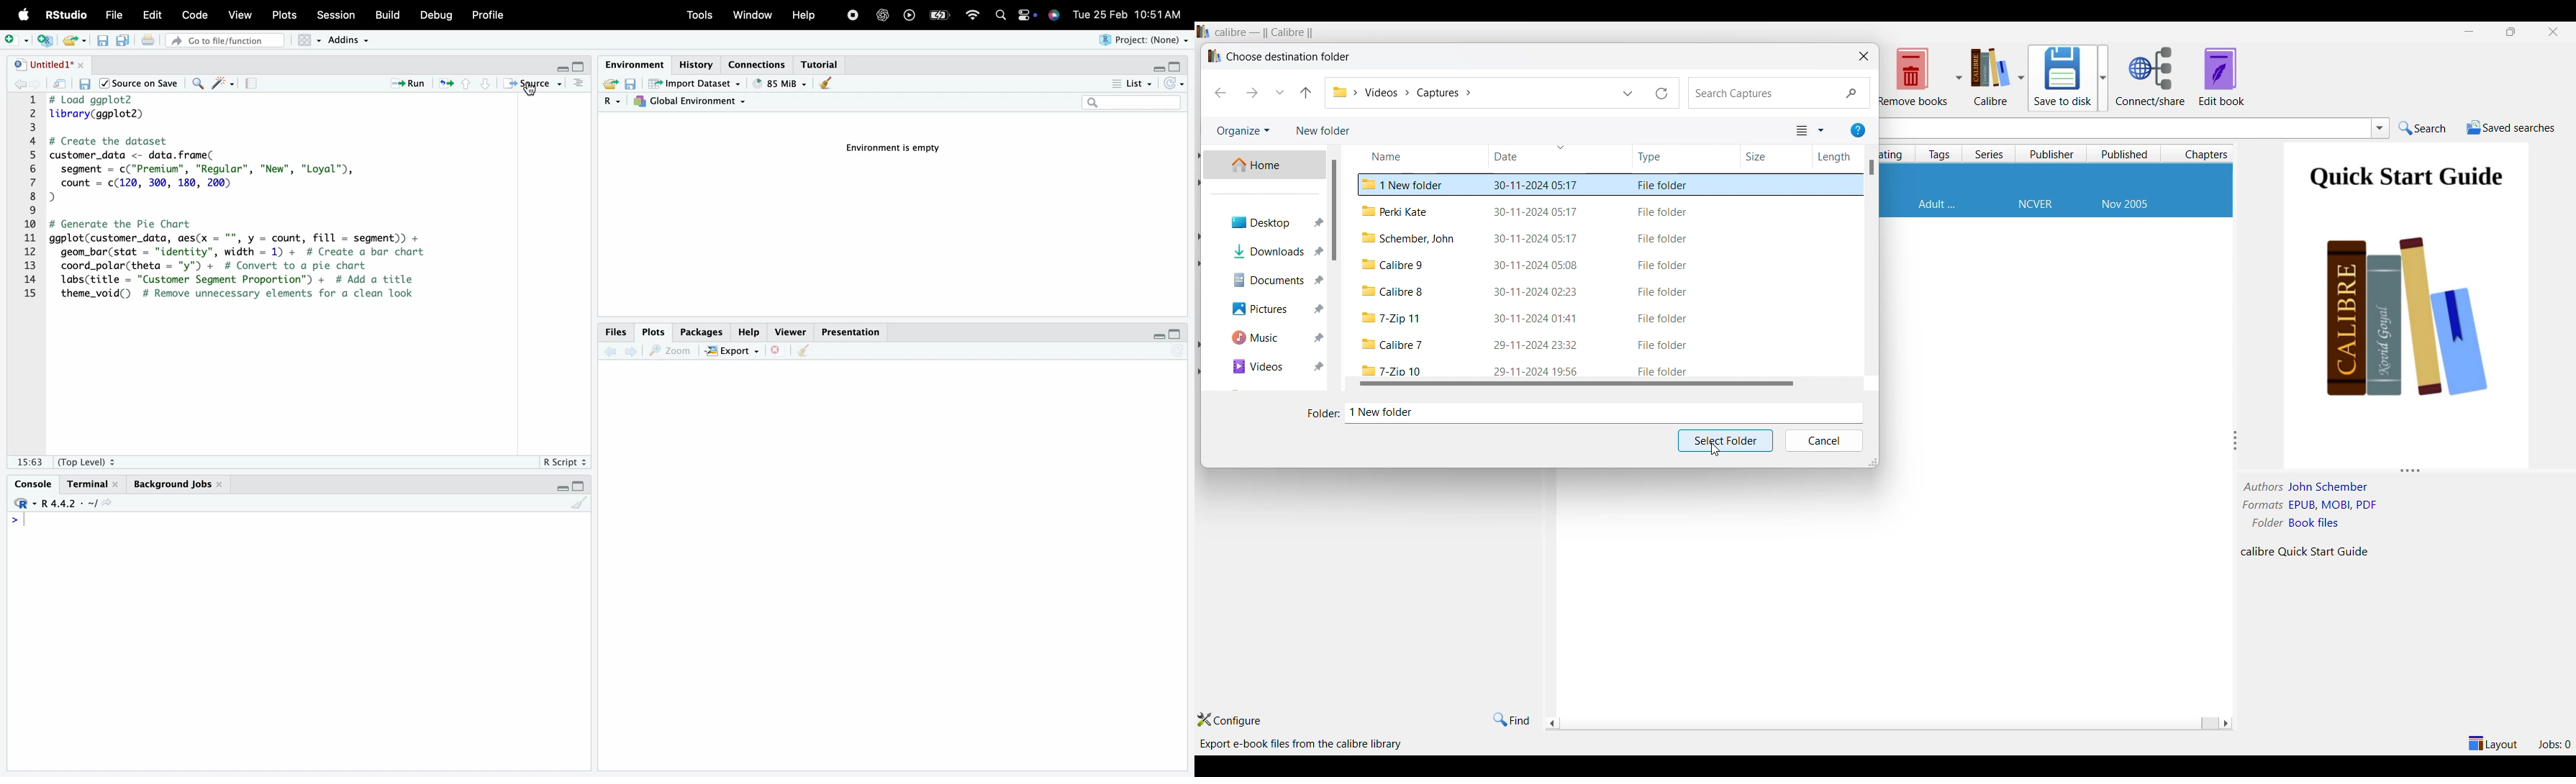 This screenshot has height=784, width=2576. I want to click on Environment is empty, so click(898, 148).